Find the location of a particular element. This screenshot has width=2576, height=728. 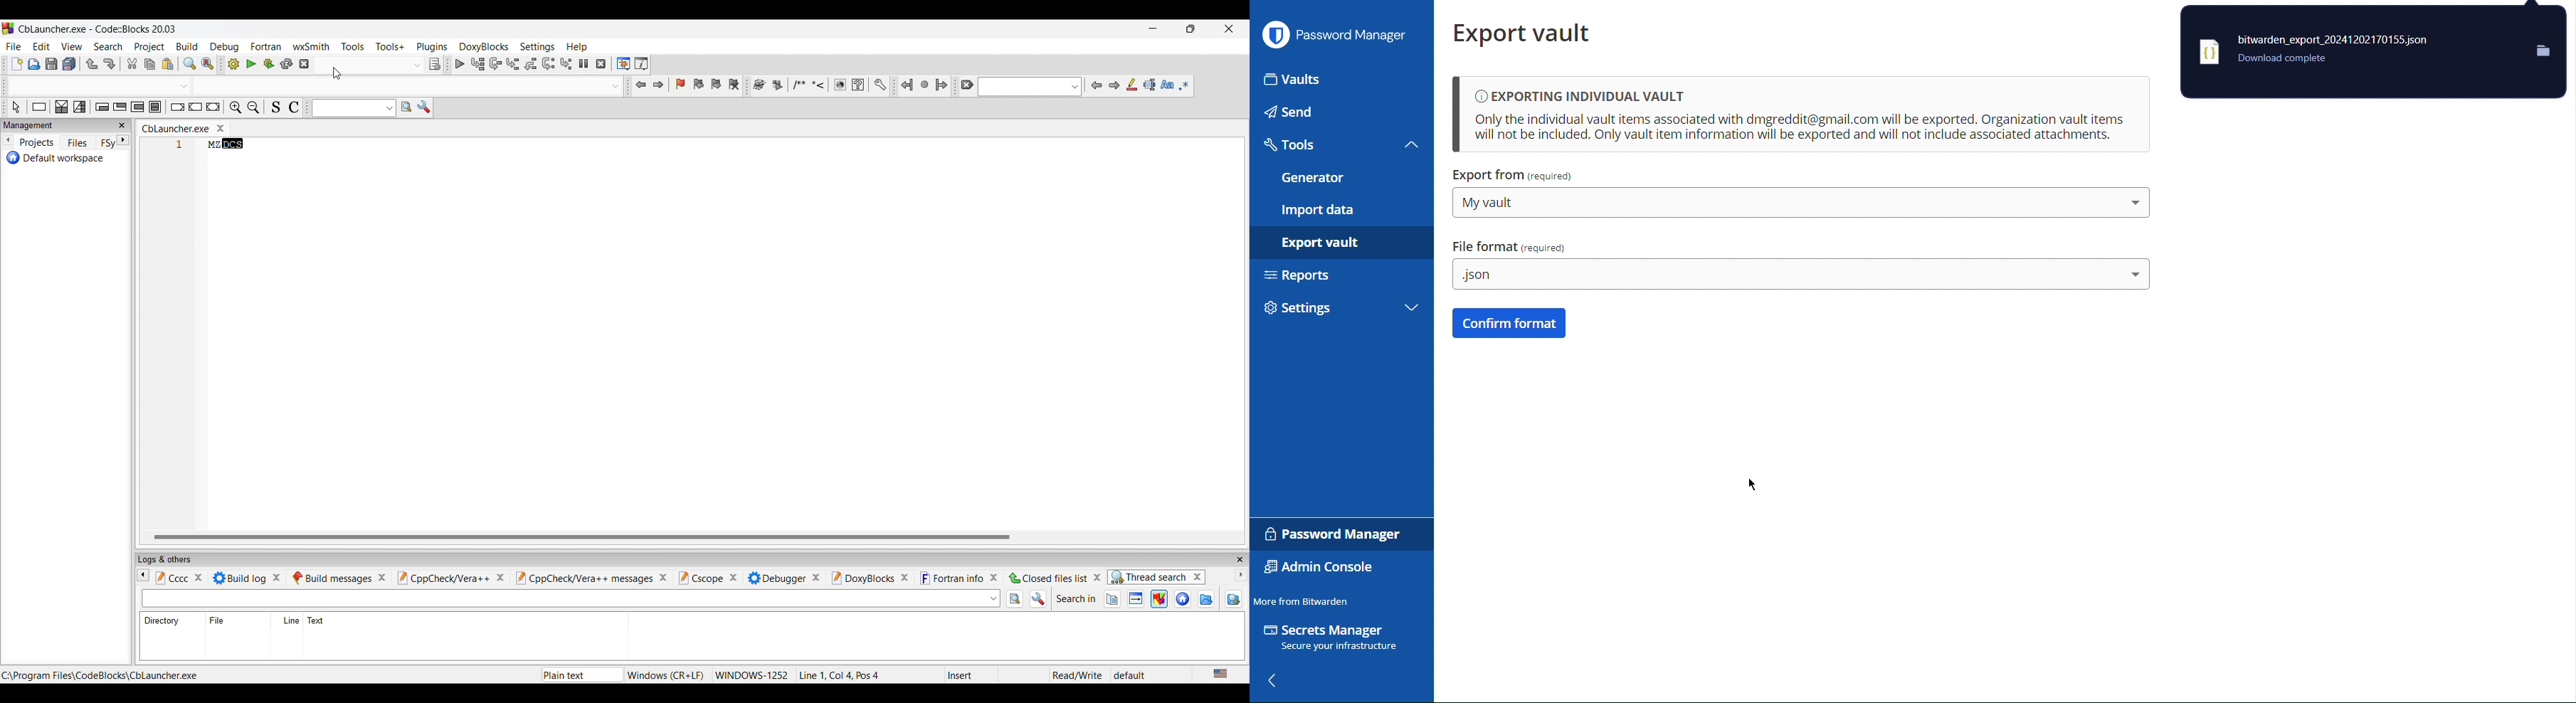

US English is located at coordinates (1223, 674).